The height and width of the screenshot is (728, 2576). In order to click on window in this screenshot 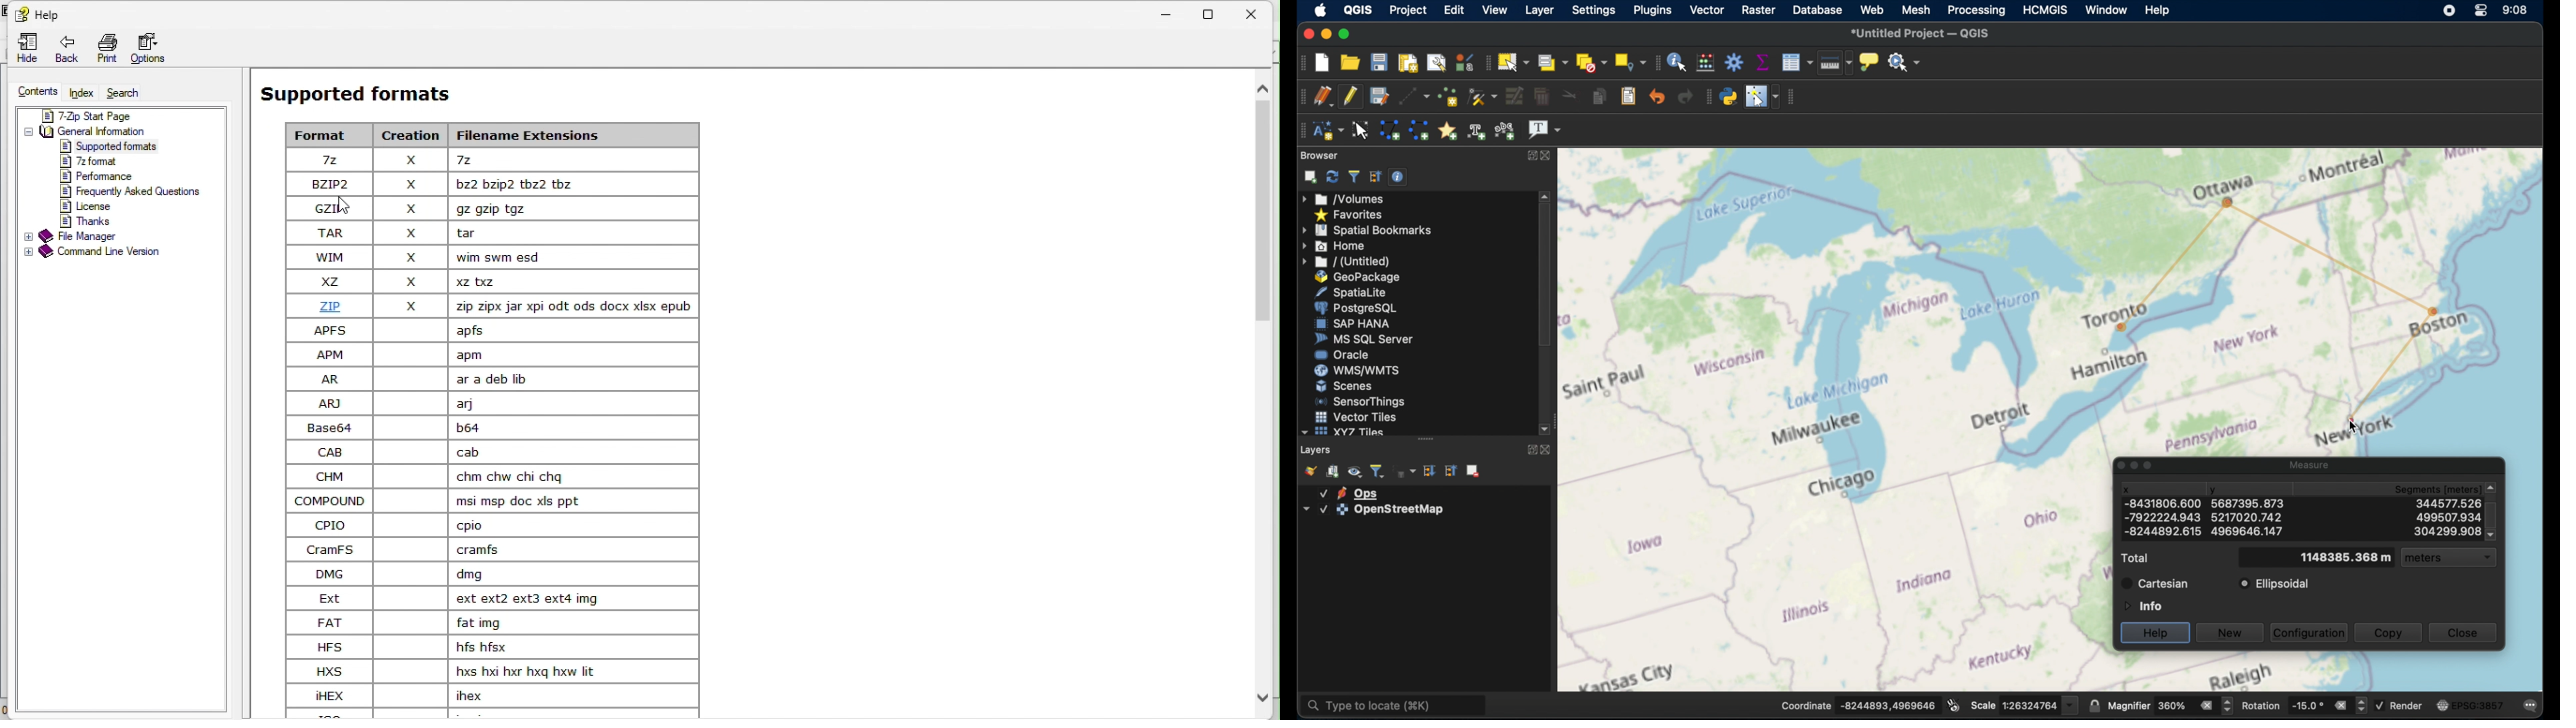, I will do `click(2107, 9)`.